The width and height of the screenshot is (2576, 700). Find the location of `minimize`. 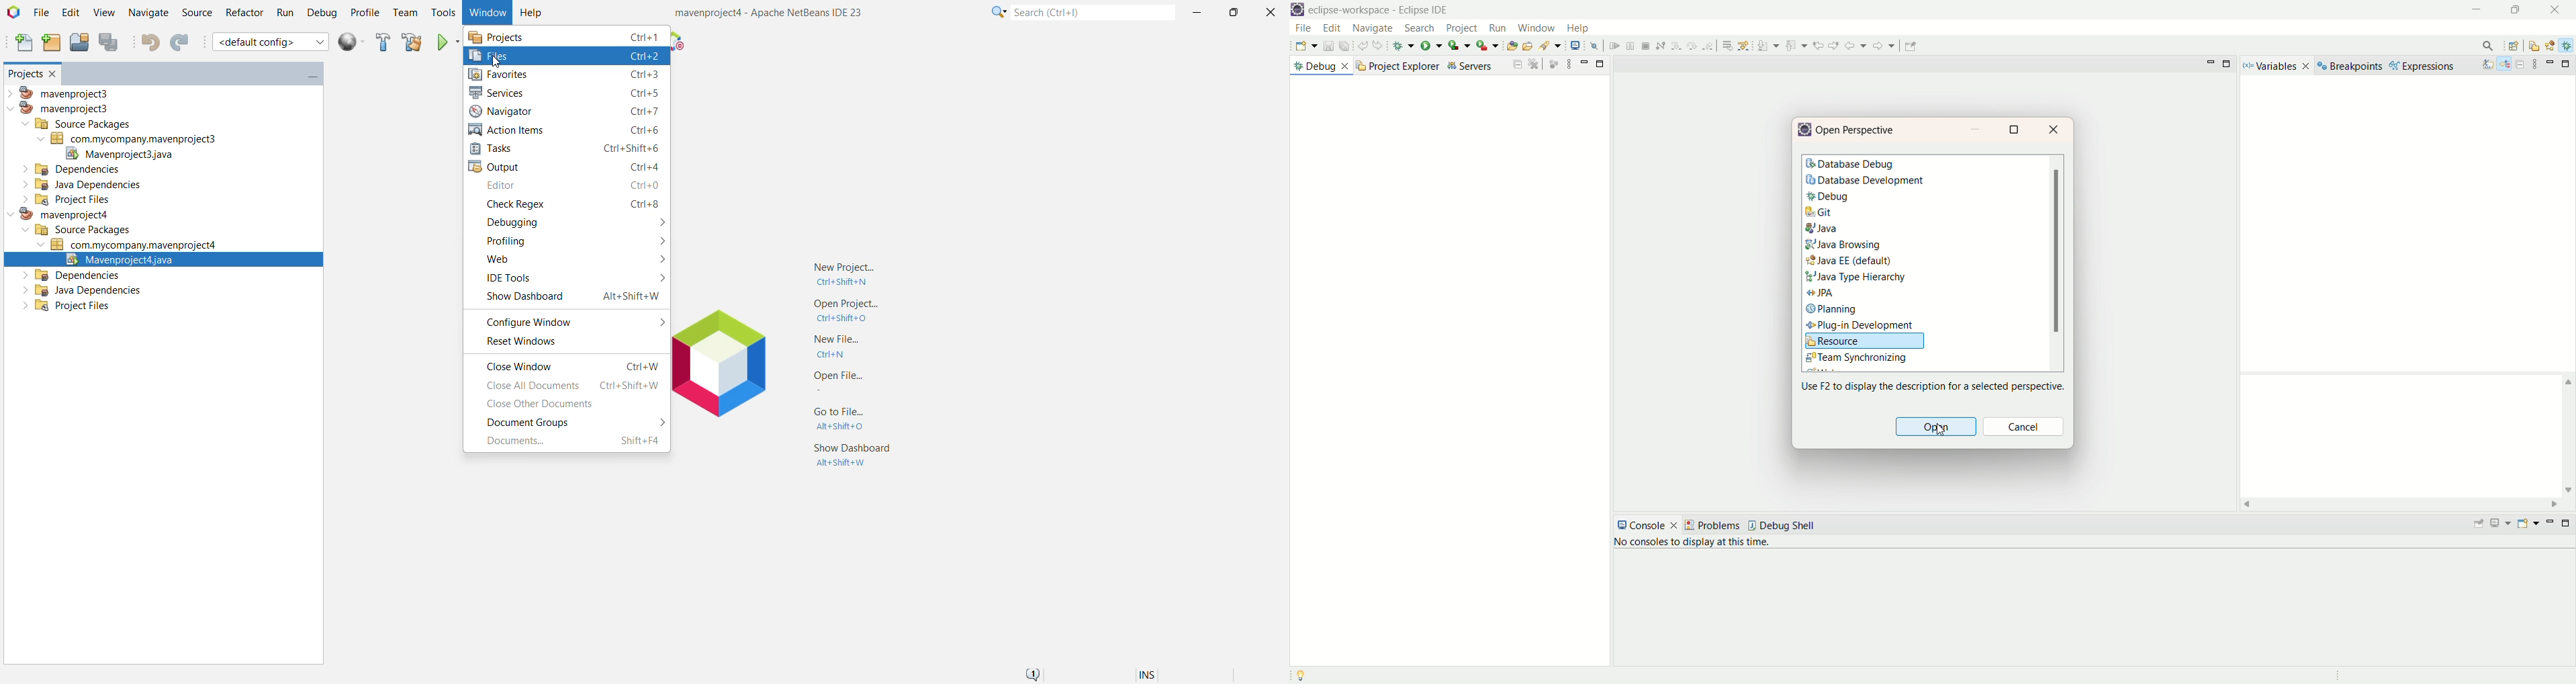

minimize is located at coordinates (1980, 129).